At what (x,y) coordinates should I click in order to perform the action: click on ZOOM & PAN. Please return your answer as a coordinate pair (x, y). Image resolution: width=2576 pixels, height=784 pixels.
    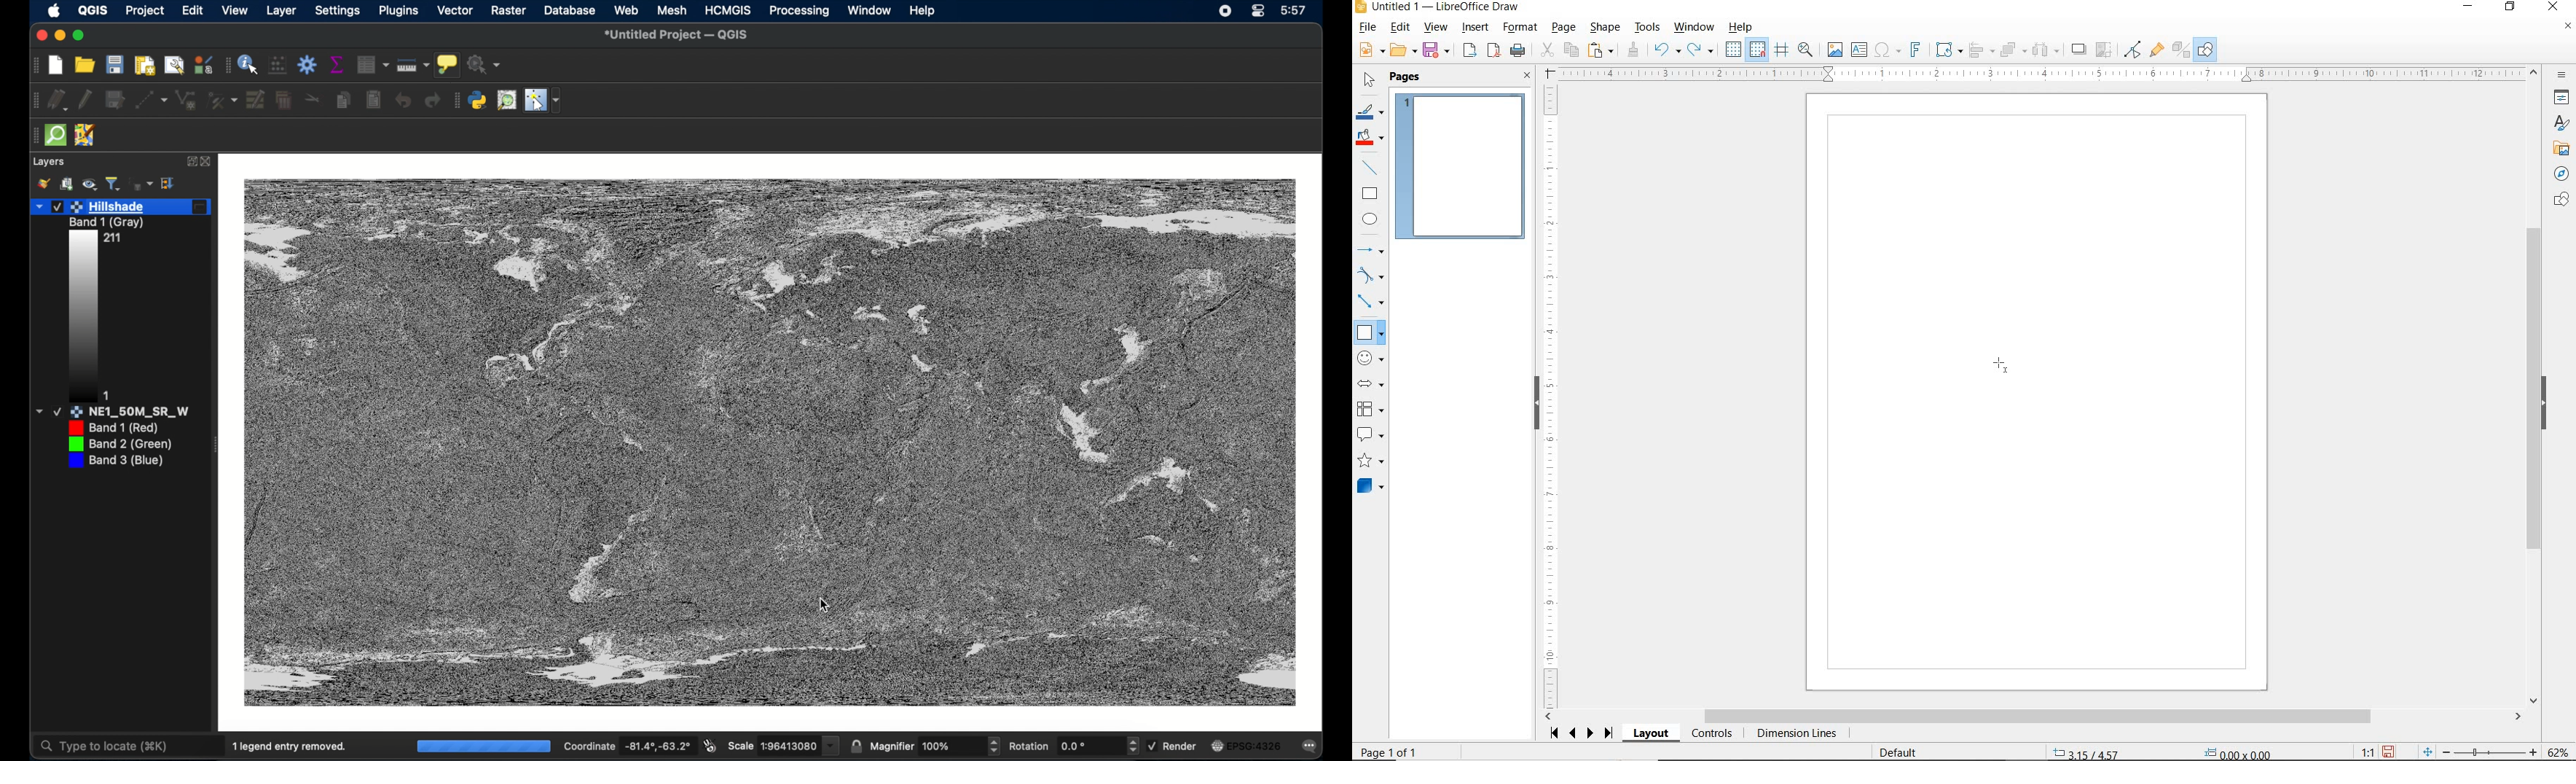
    Looking at the image, I should click on (1806, 50).